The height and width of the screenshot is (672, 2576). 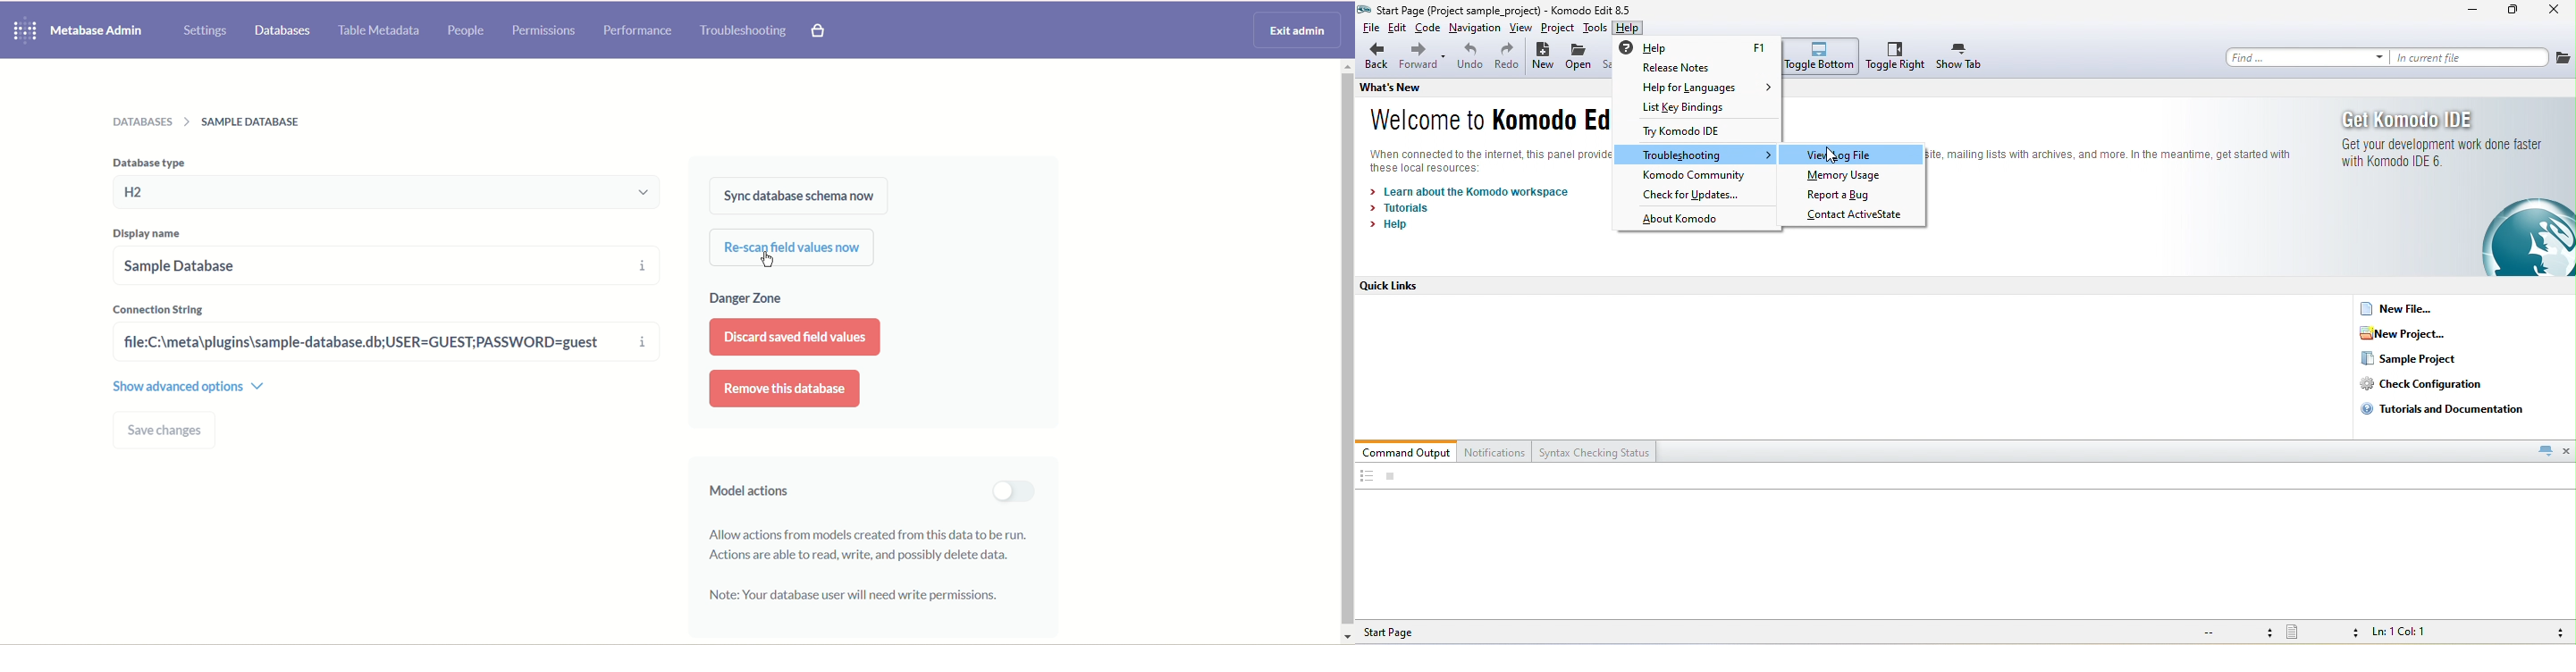 I want to click on toggle right, so click(x=1896, y=56).